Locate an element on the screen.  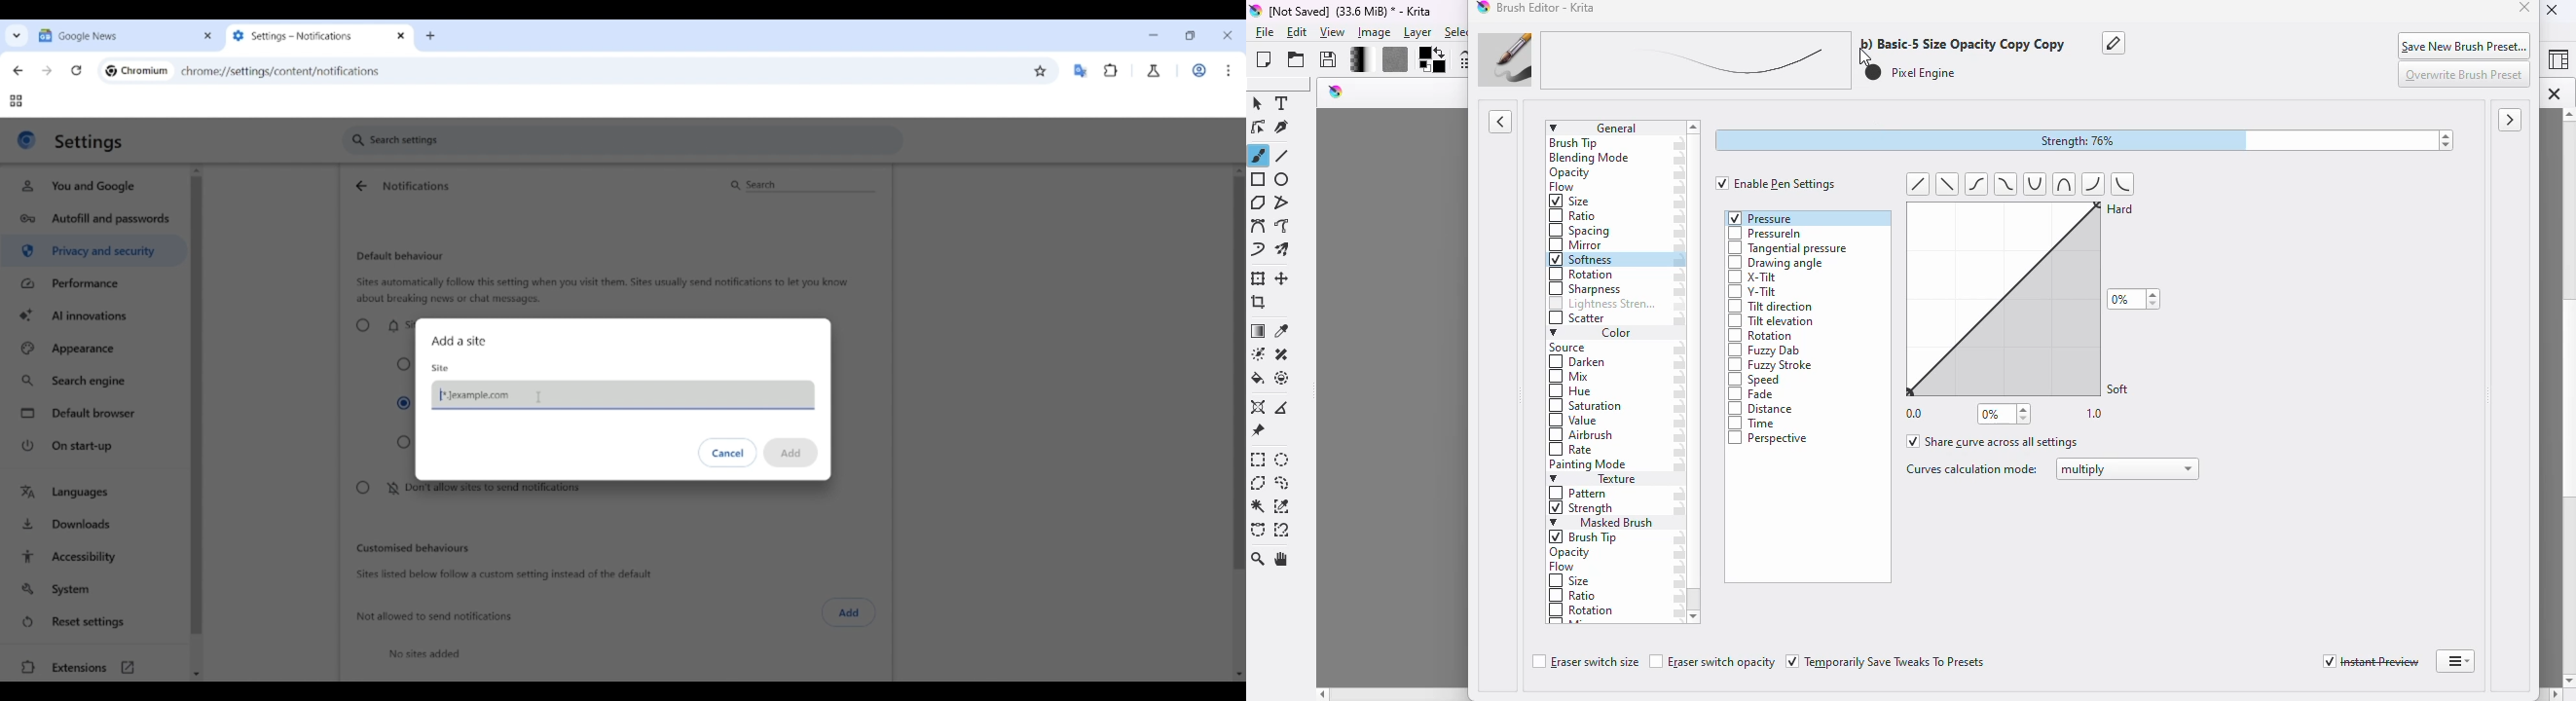
brush tip is located at coordinates (1574, 143).